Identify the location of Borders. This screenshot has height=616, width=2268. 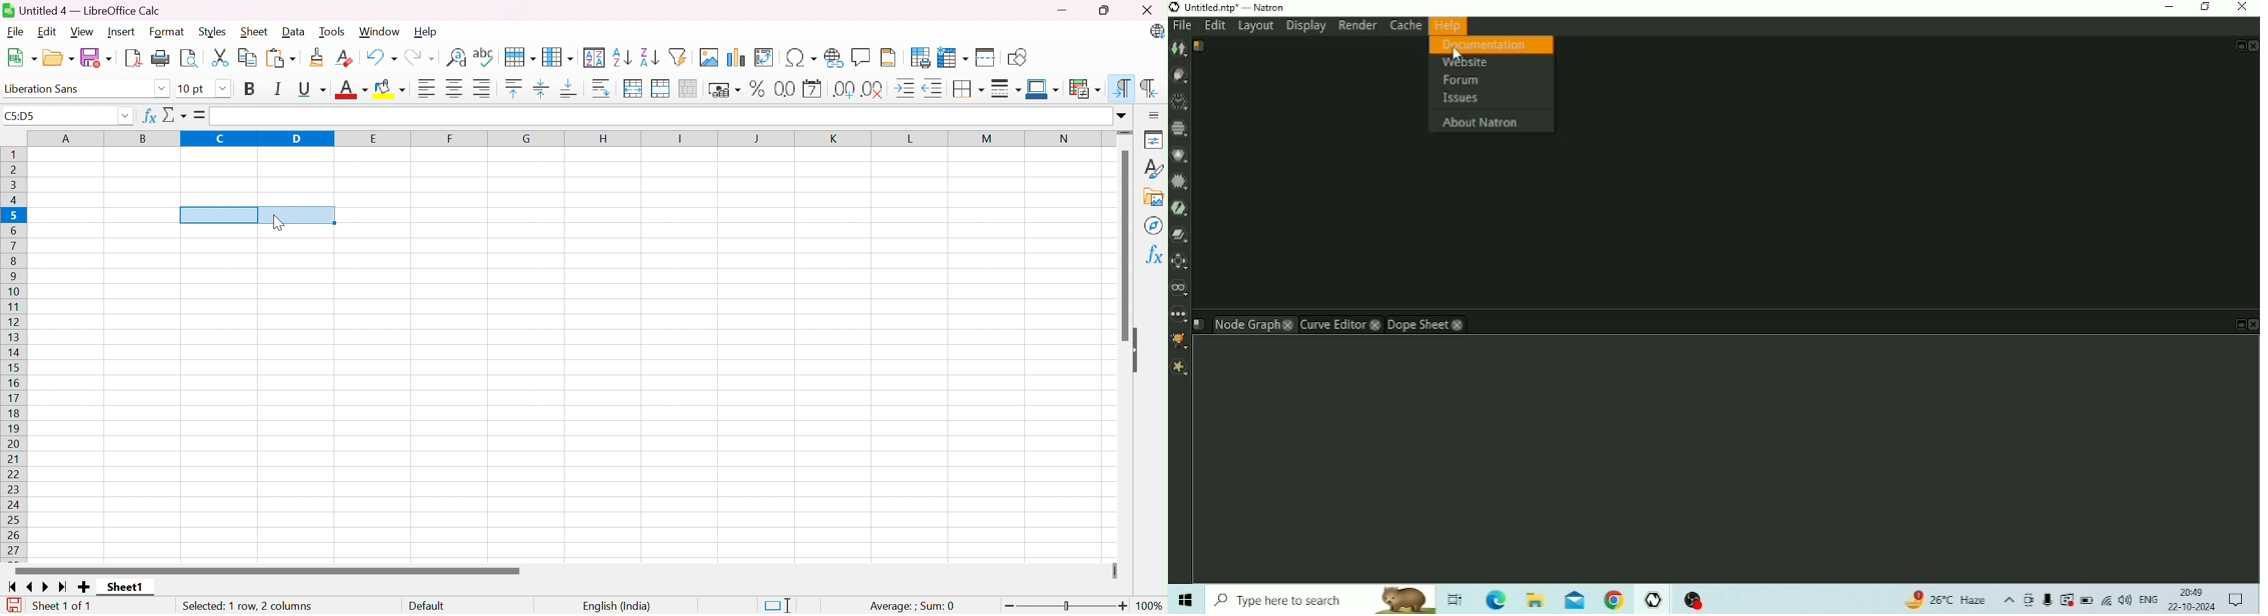
(969, 88).